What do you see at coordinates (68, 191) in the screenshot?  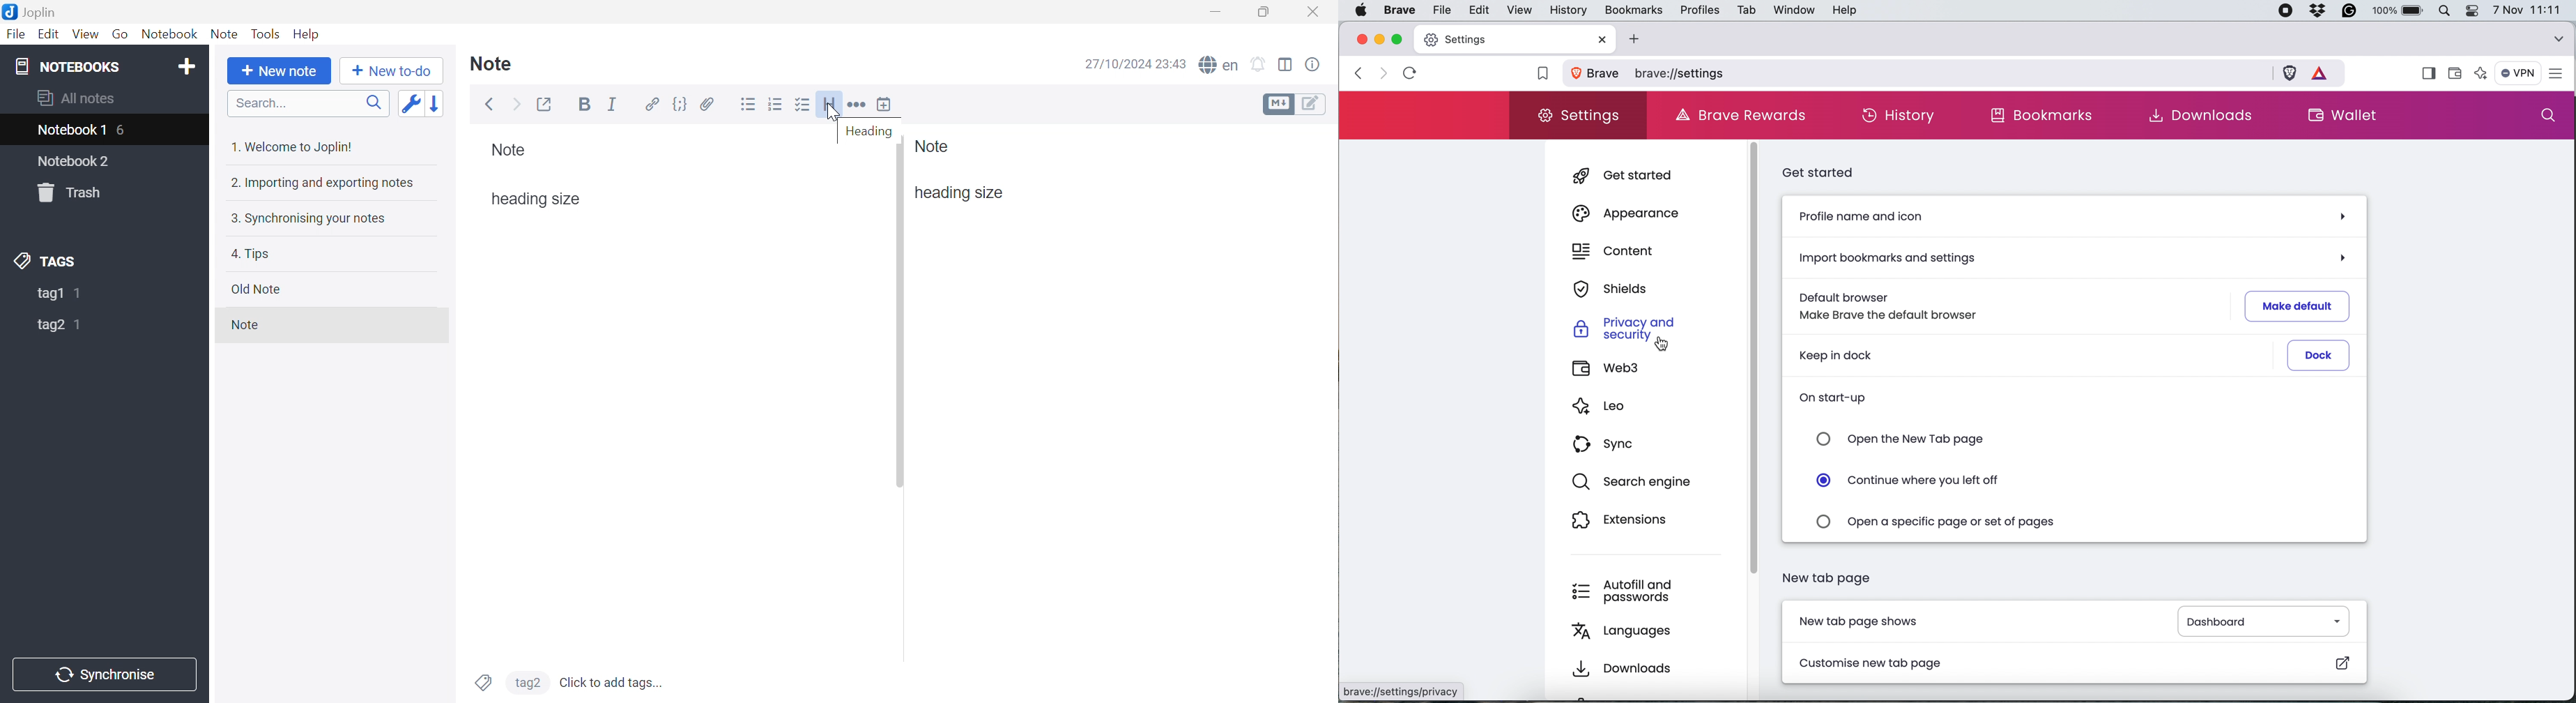 I see `Trash` at bounding box center [68, 191].